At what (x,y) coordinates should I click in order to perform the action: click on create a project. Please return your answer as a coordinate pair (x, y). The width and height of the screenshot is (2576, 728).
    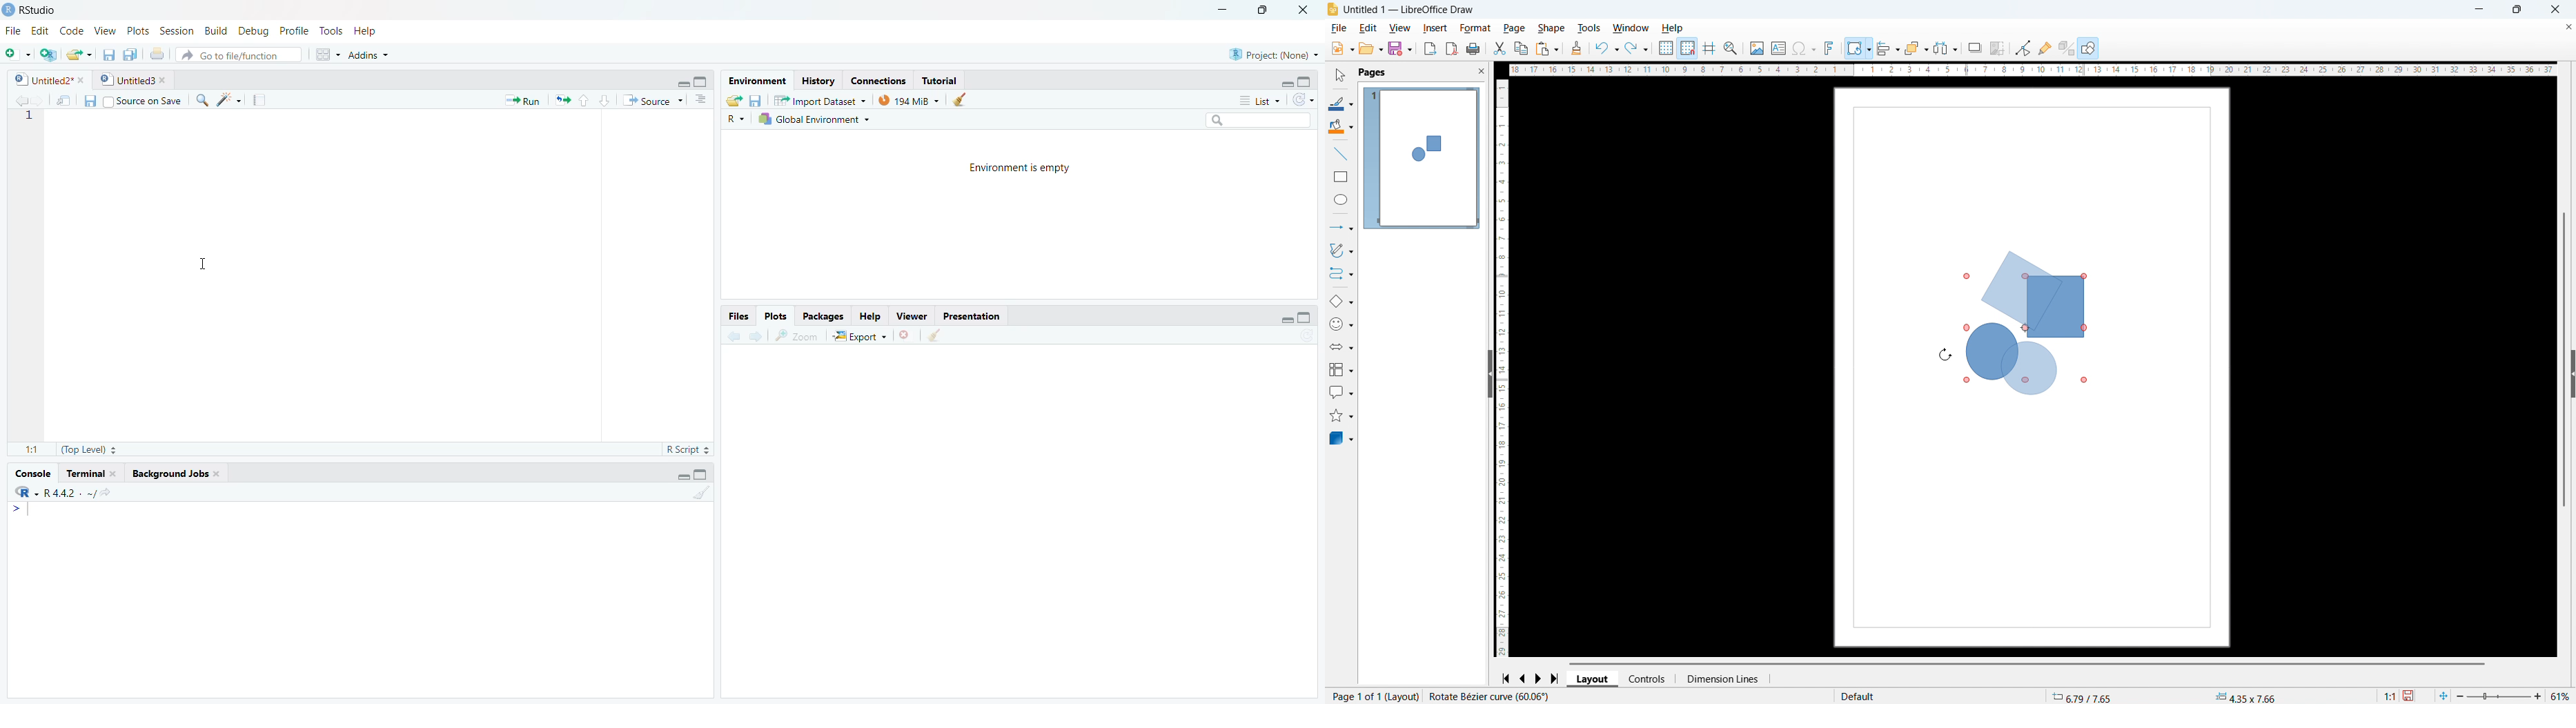
    Looking at the image, I should click on (48, 53).